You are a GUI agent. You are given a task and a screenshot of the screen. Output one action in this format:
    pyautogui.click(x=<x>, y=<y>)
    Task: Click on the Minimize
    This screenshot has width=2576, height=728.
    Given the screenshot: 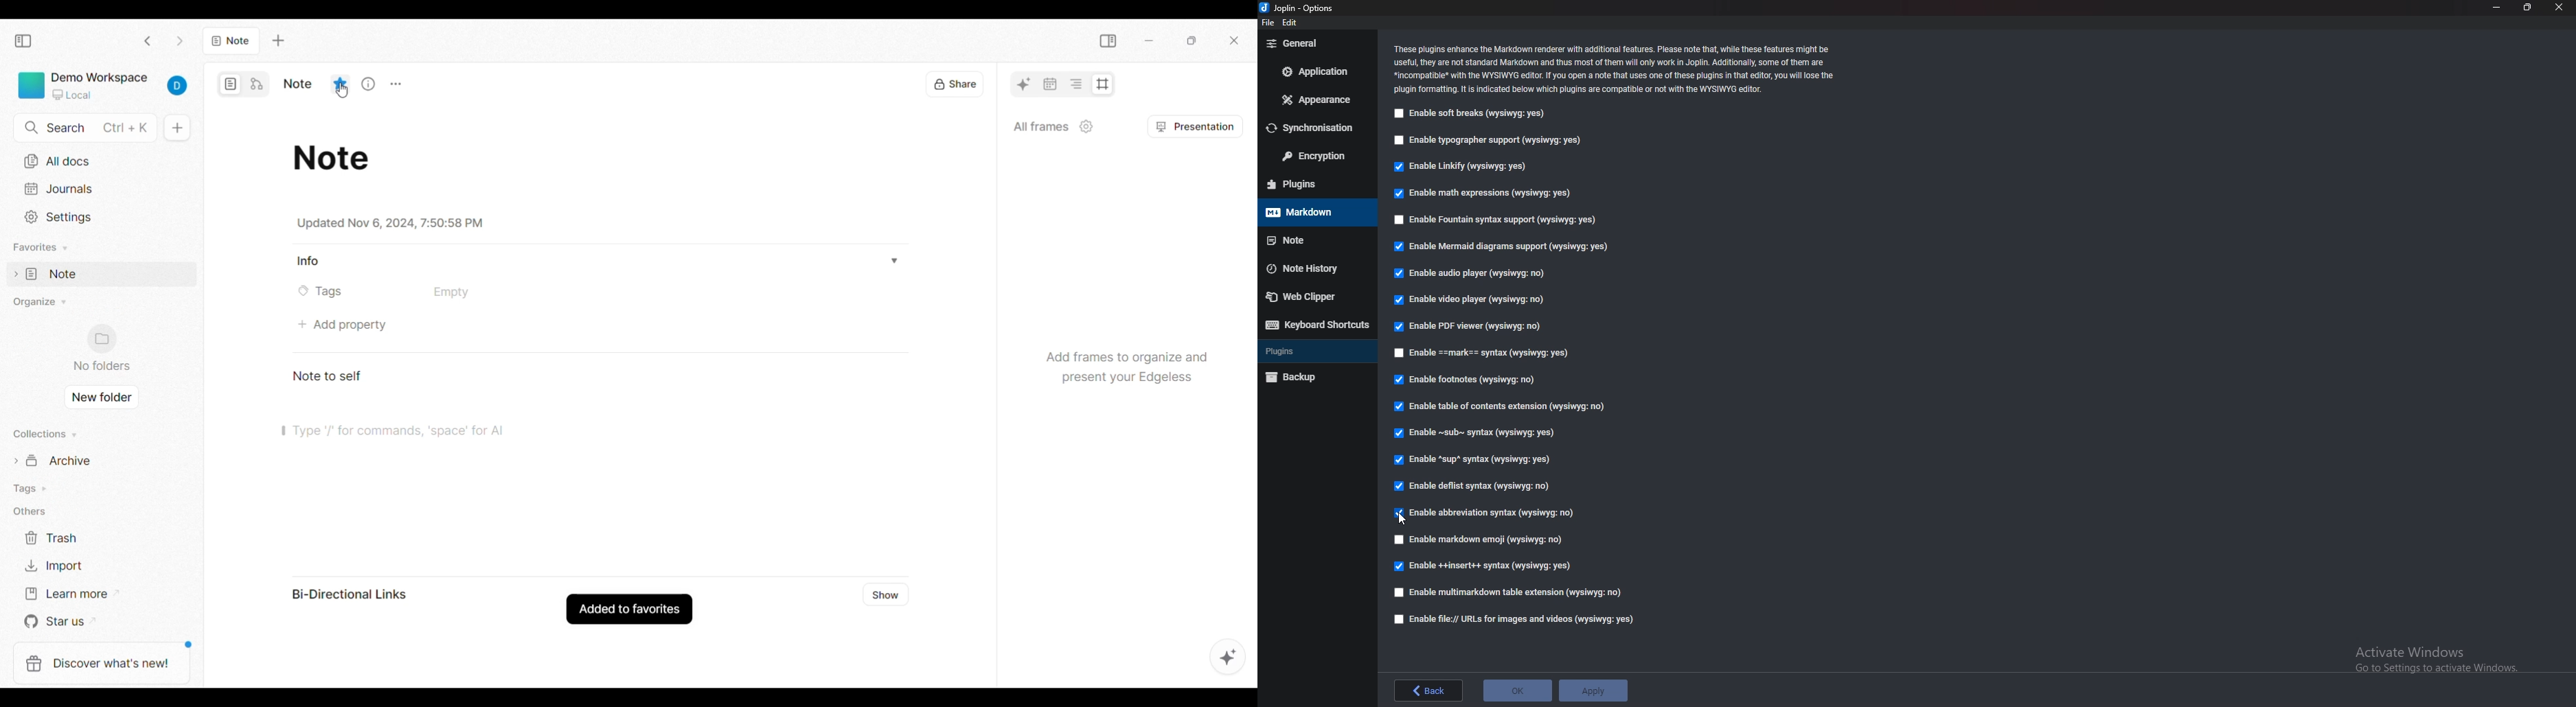 What is the action you would take?
    pyautogui.click(x=2497, y=8)
    